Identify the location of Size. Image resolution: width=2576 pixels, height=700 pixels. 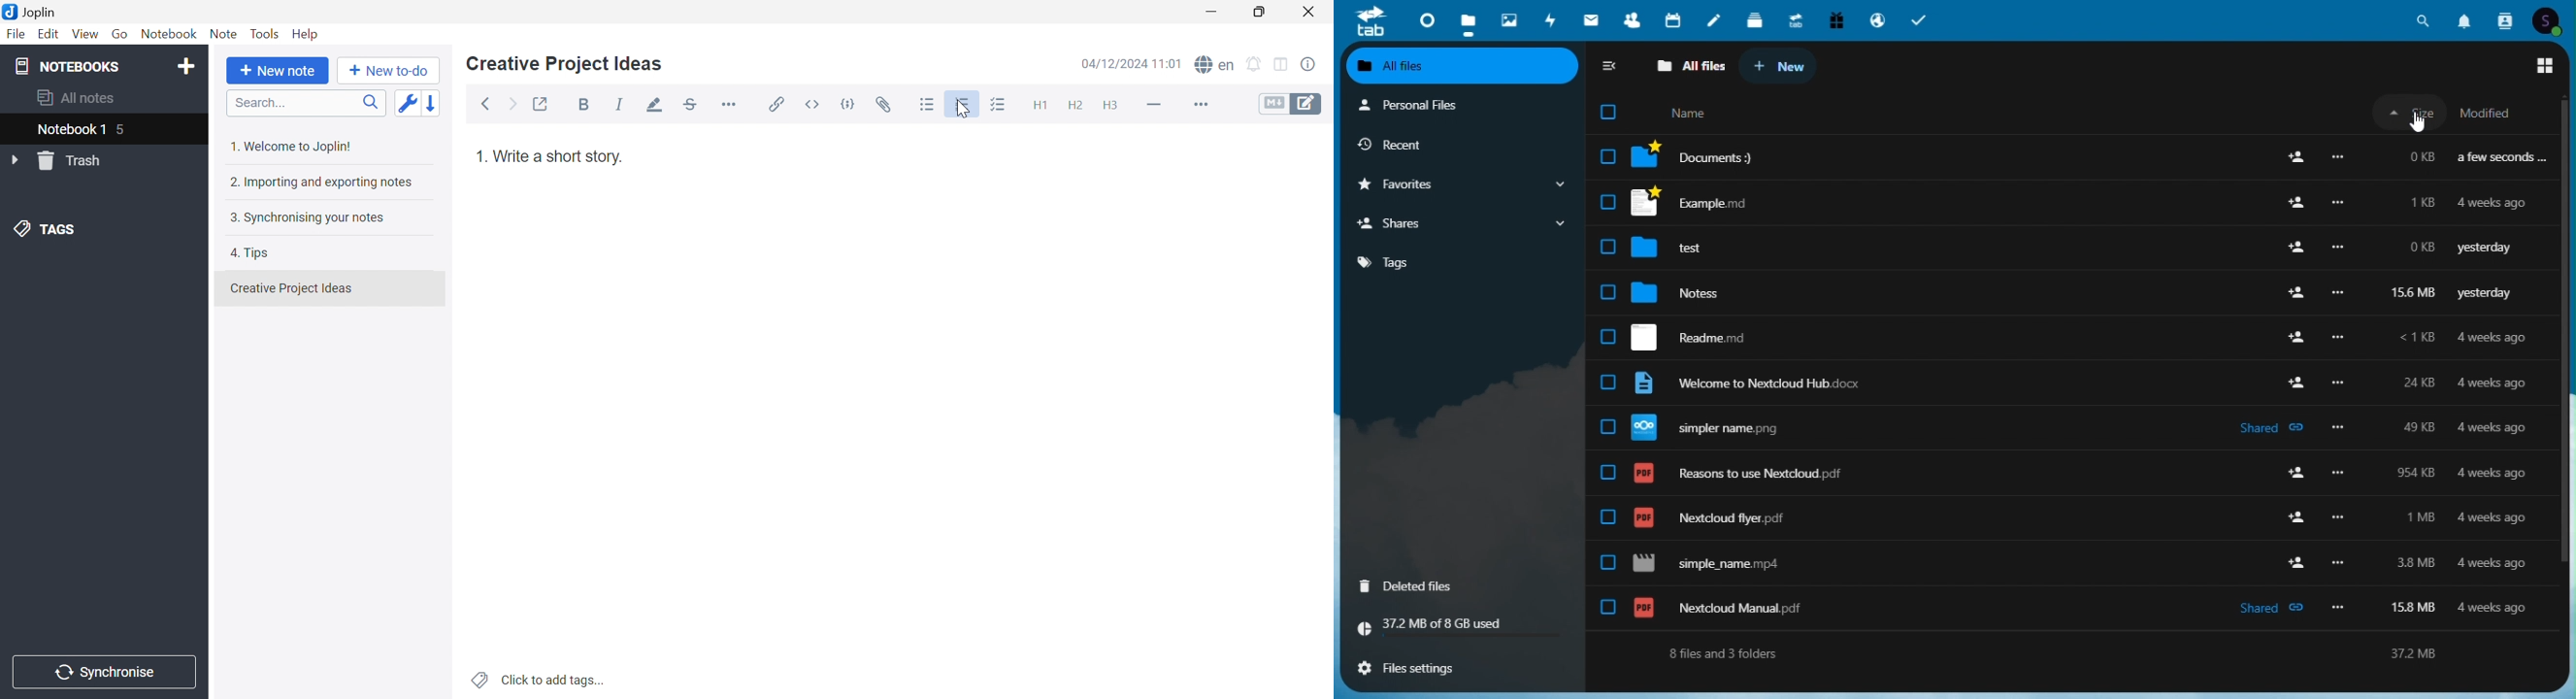
(2408, 114).